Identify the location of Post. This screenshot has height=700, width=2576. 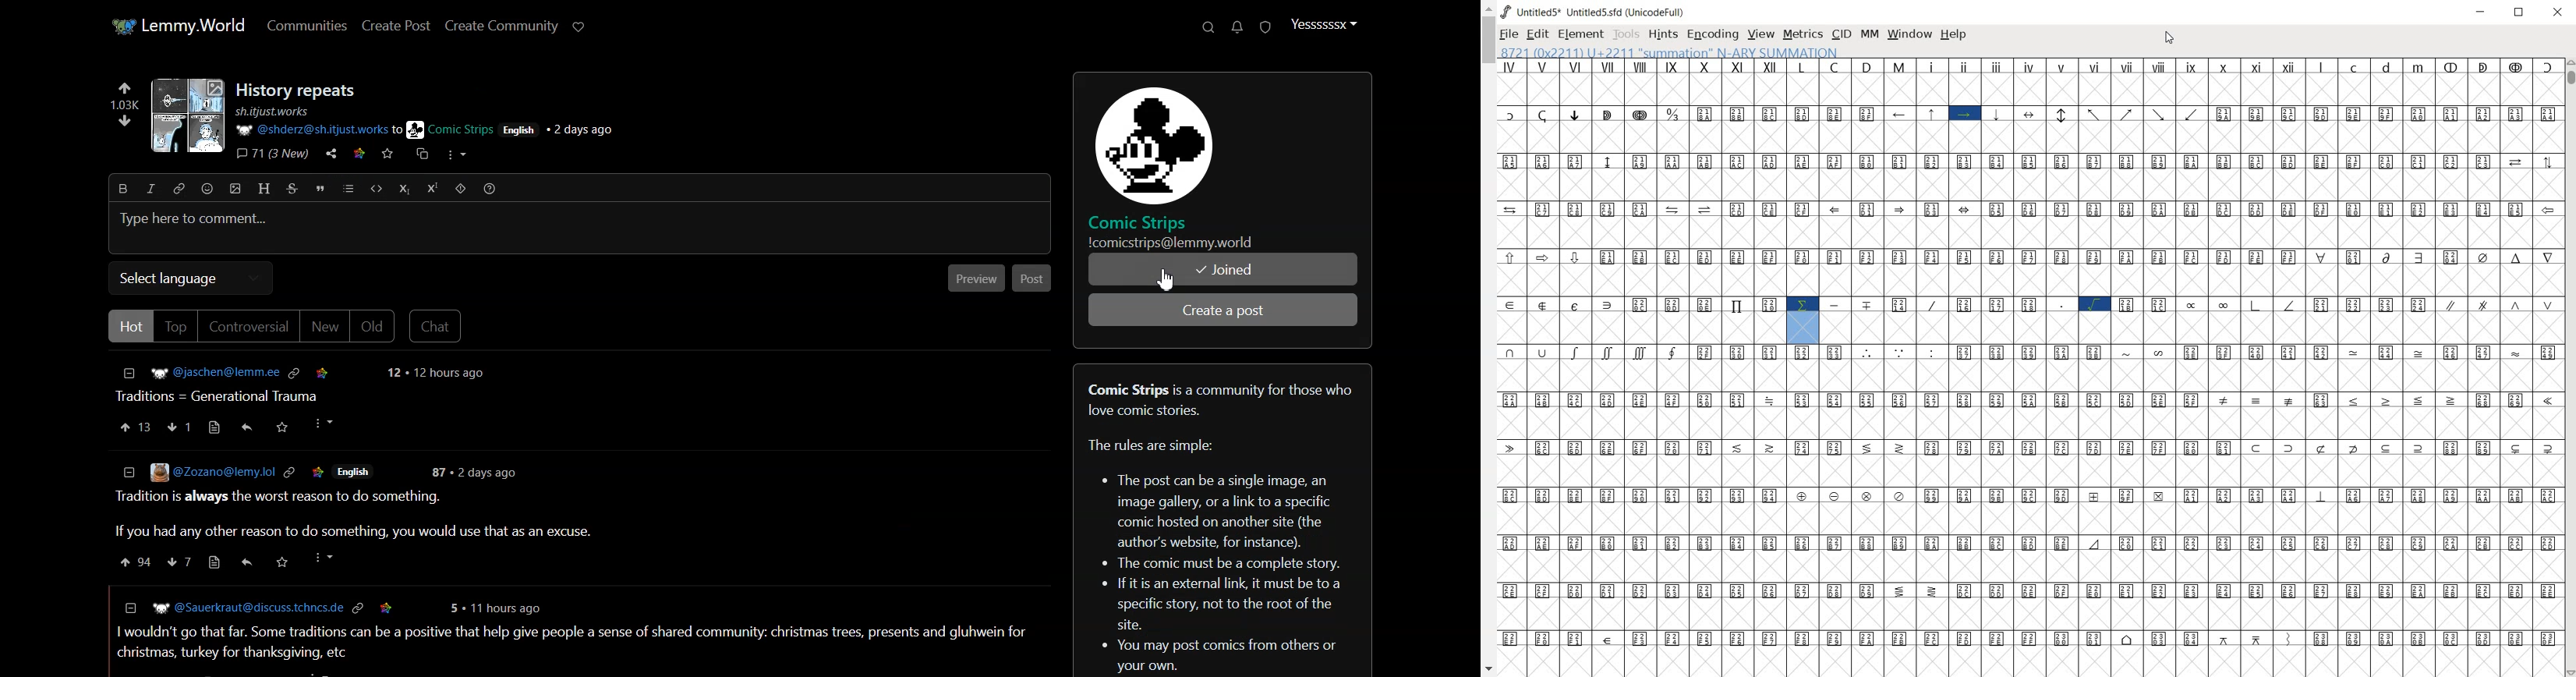
(1032, 277).